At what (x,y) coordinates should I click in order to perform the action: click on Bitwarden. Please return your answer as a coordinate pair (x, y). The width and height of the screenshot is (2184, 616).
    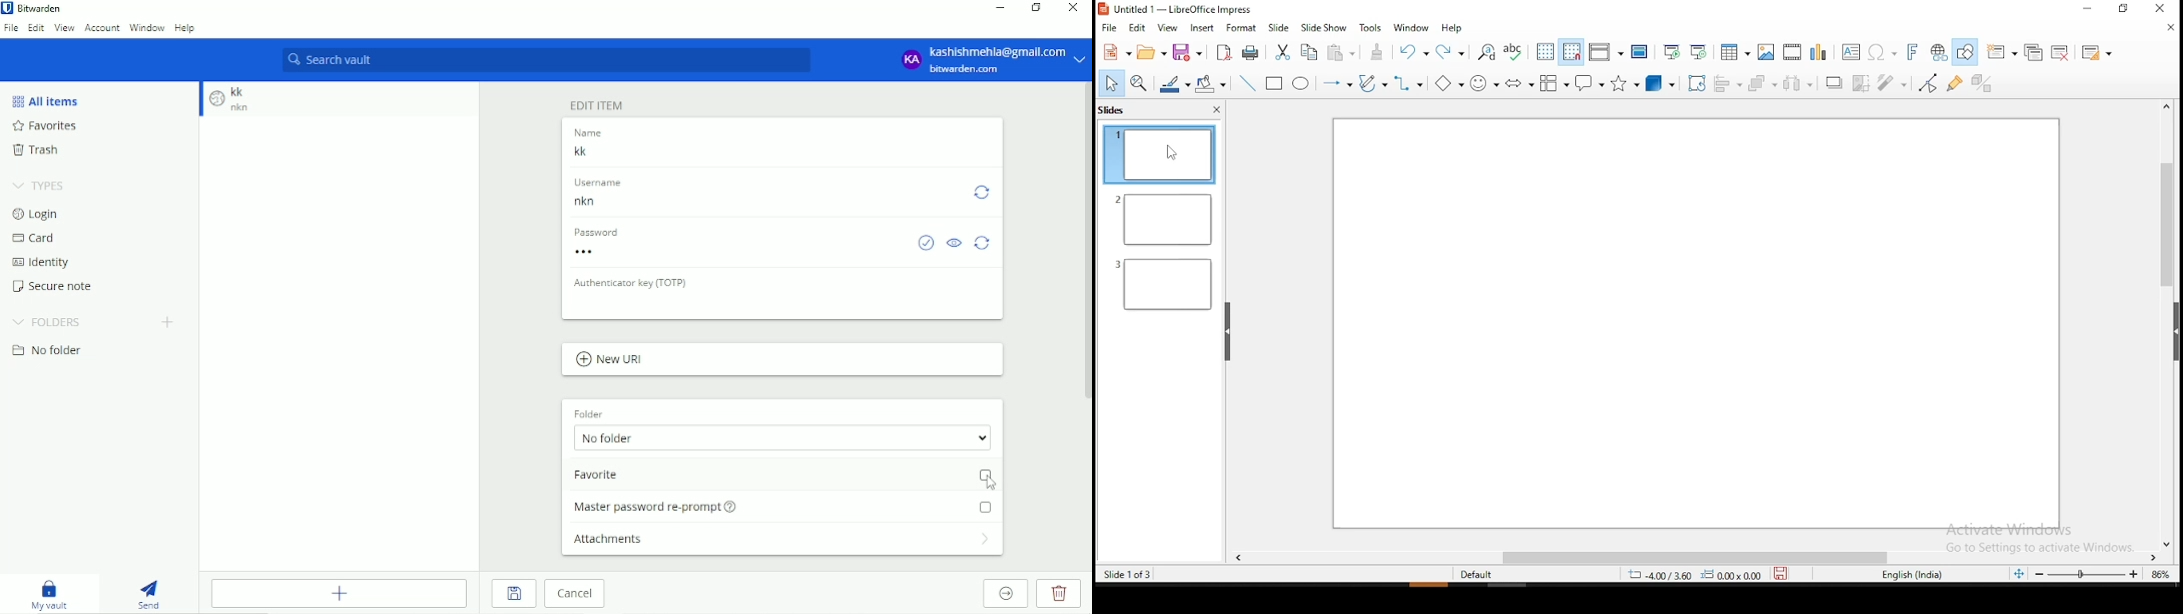
    Looking at the image, I should click on (35, 9).